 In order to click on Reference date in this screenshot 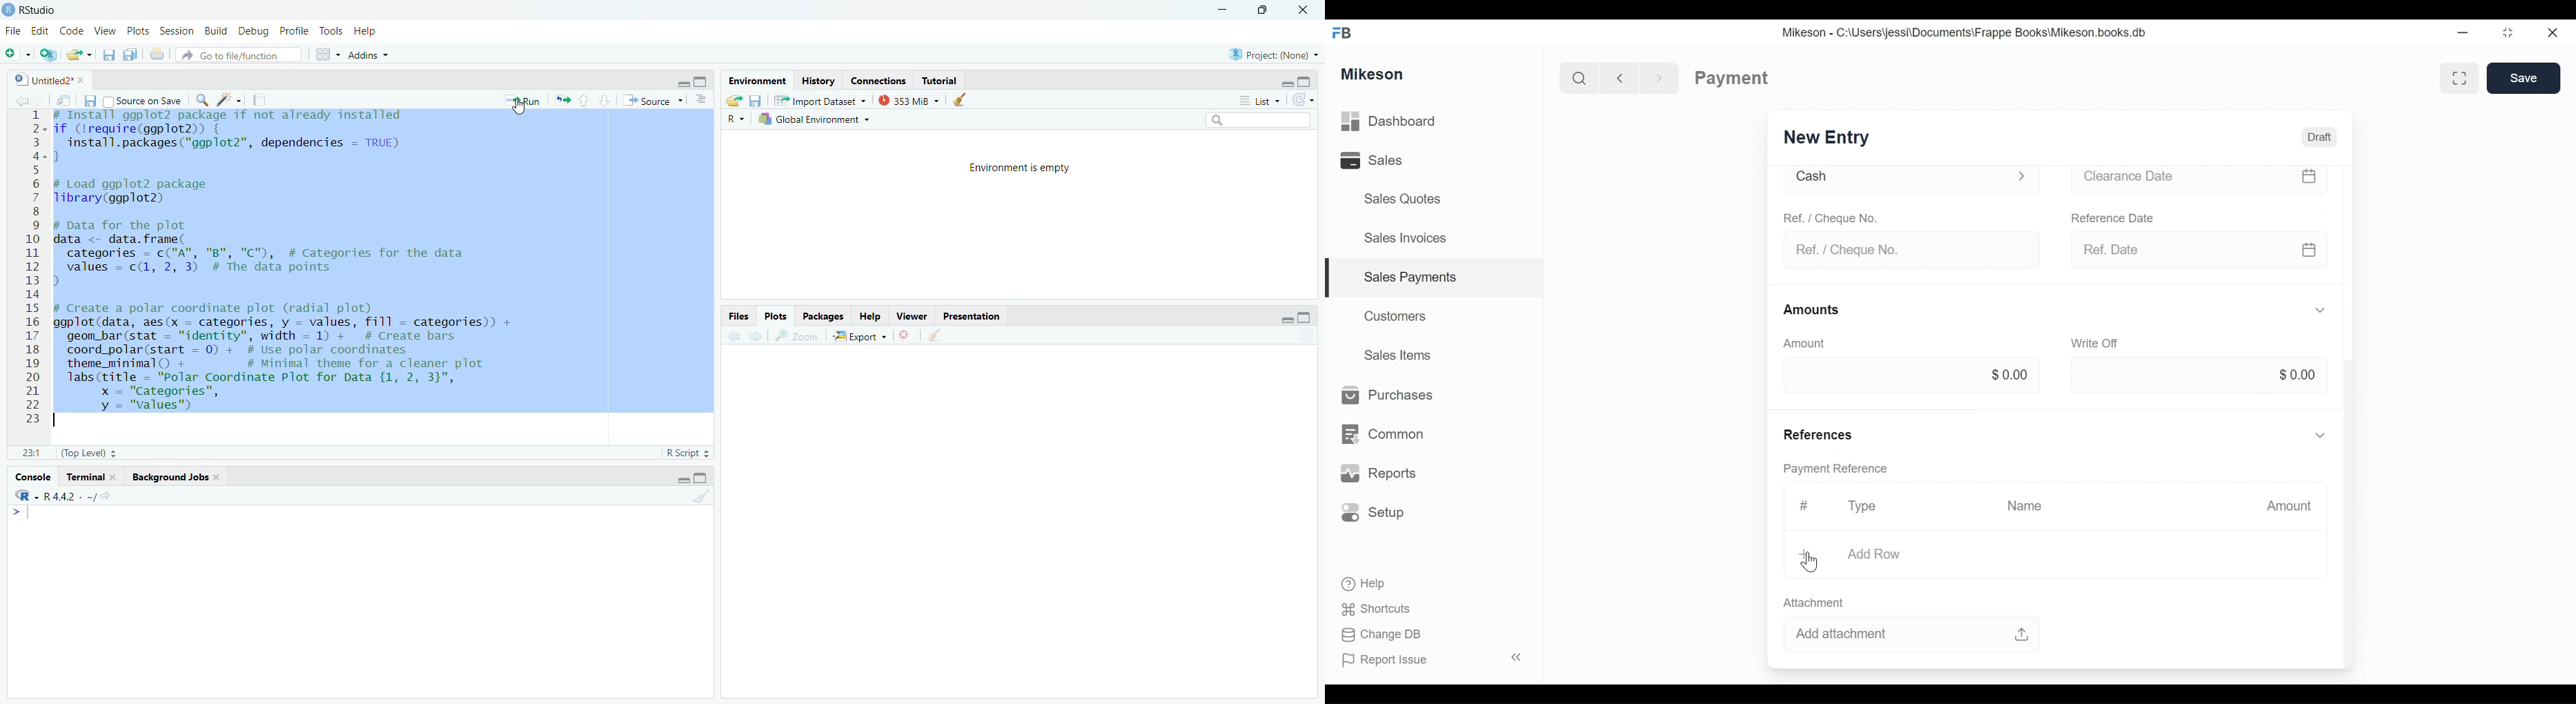, I will do `click(2114, 217)`.